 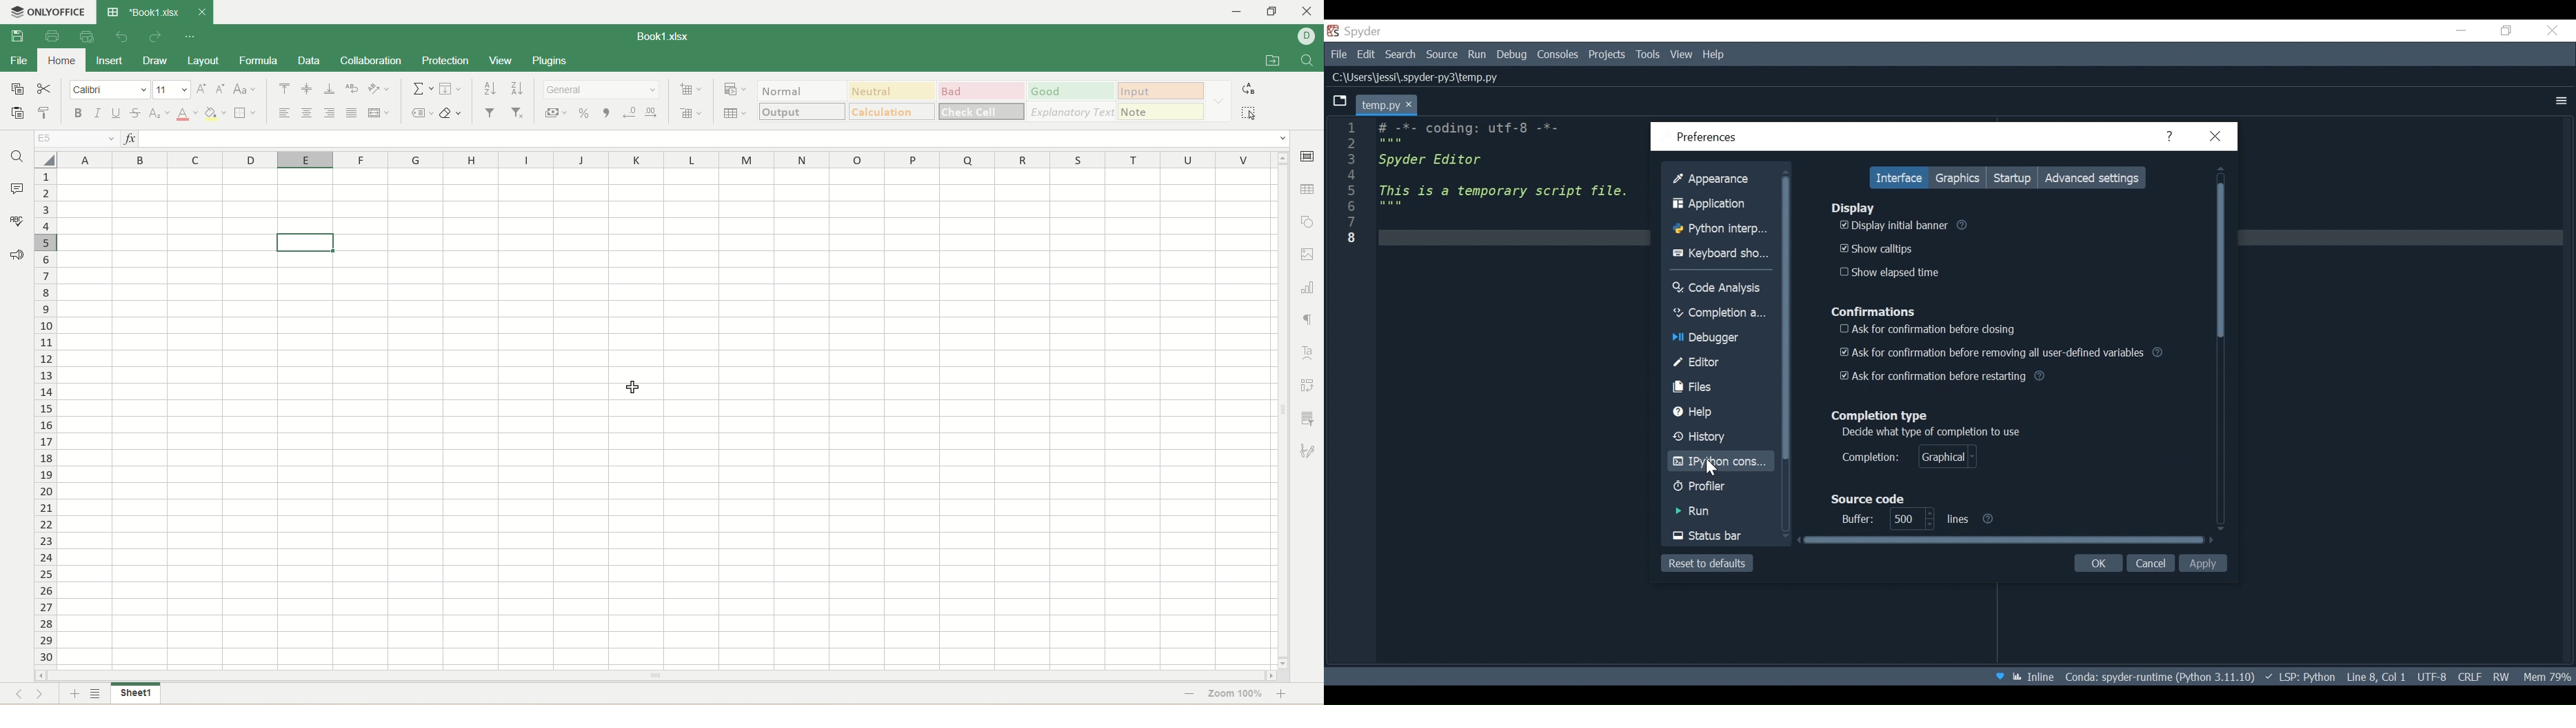 I want to click on startup, so click(x=2014, y=176).